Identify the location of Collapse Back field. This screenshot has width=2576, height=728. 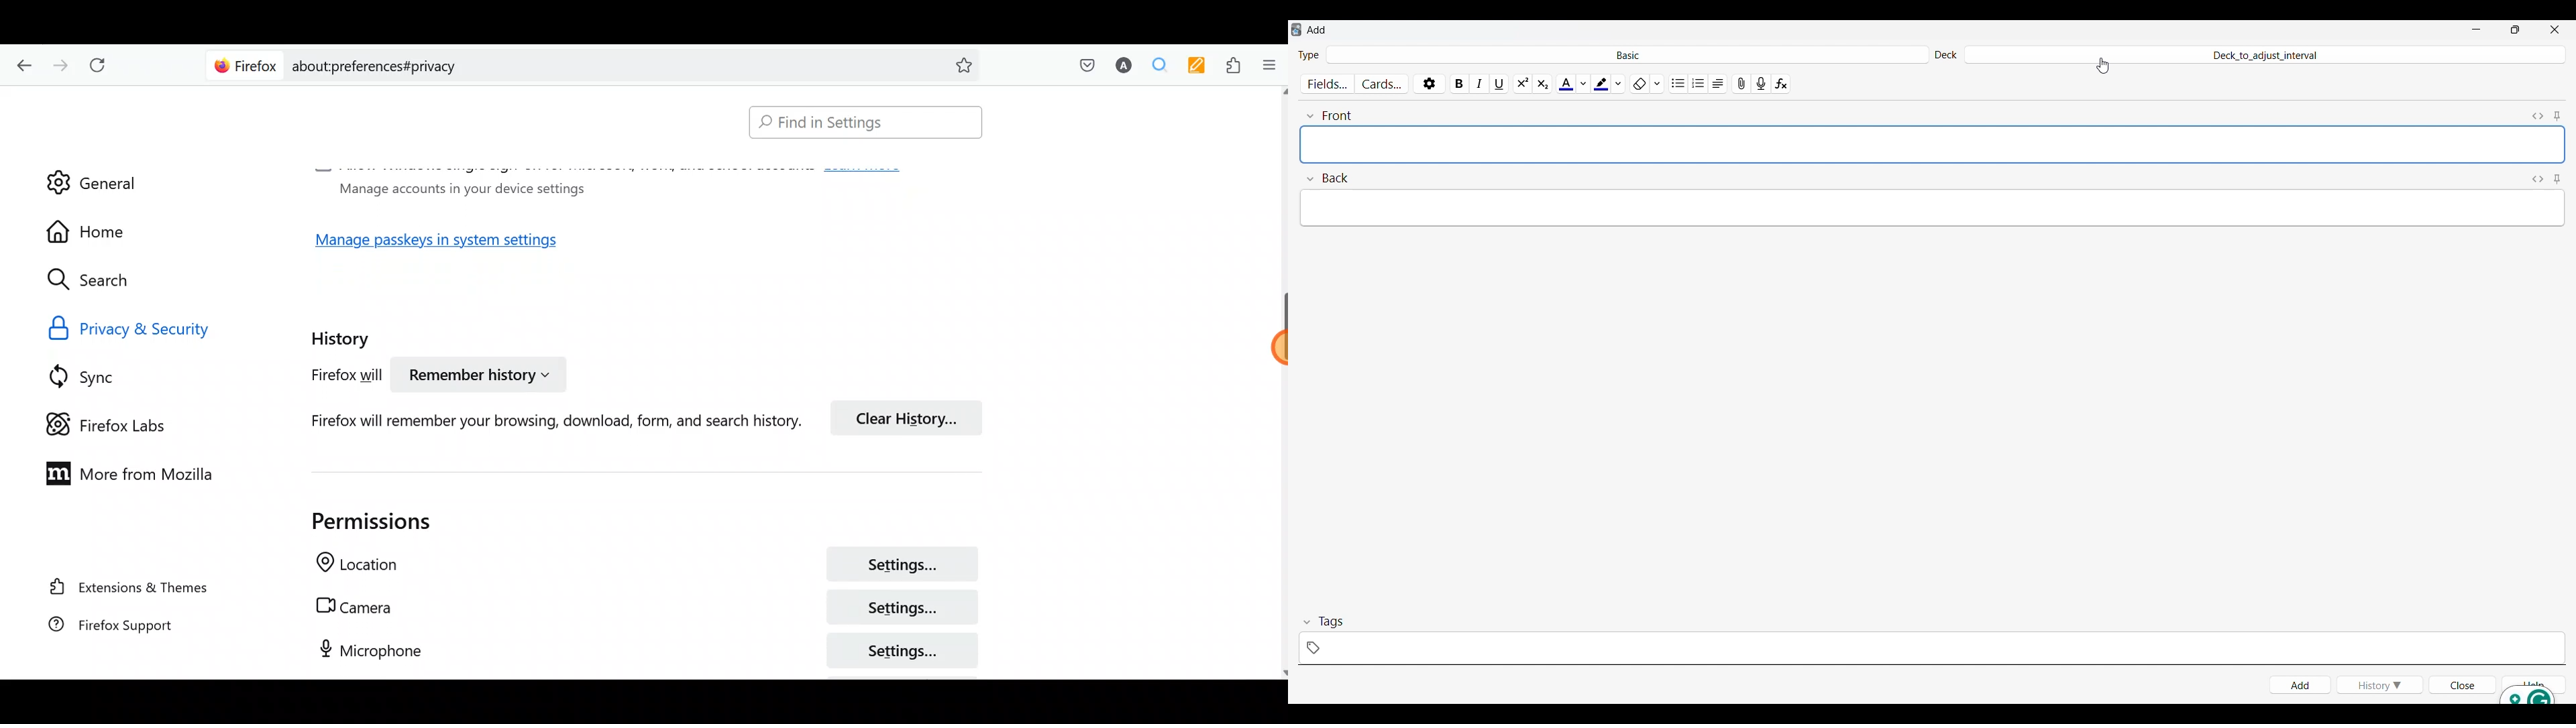
(1328, 178).